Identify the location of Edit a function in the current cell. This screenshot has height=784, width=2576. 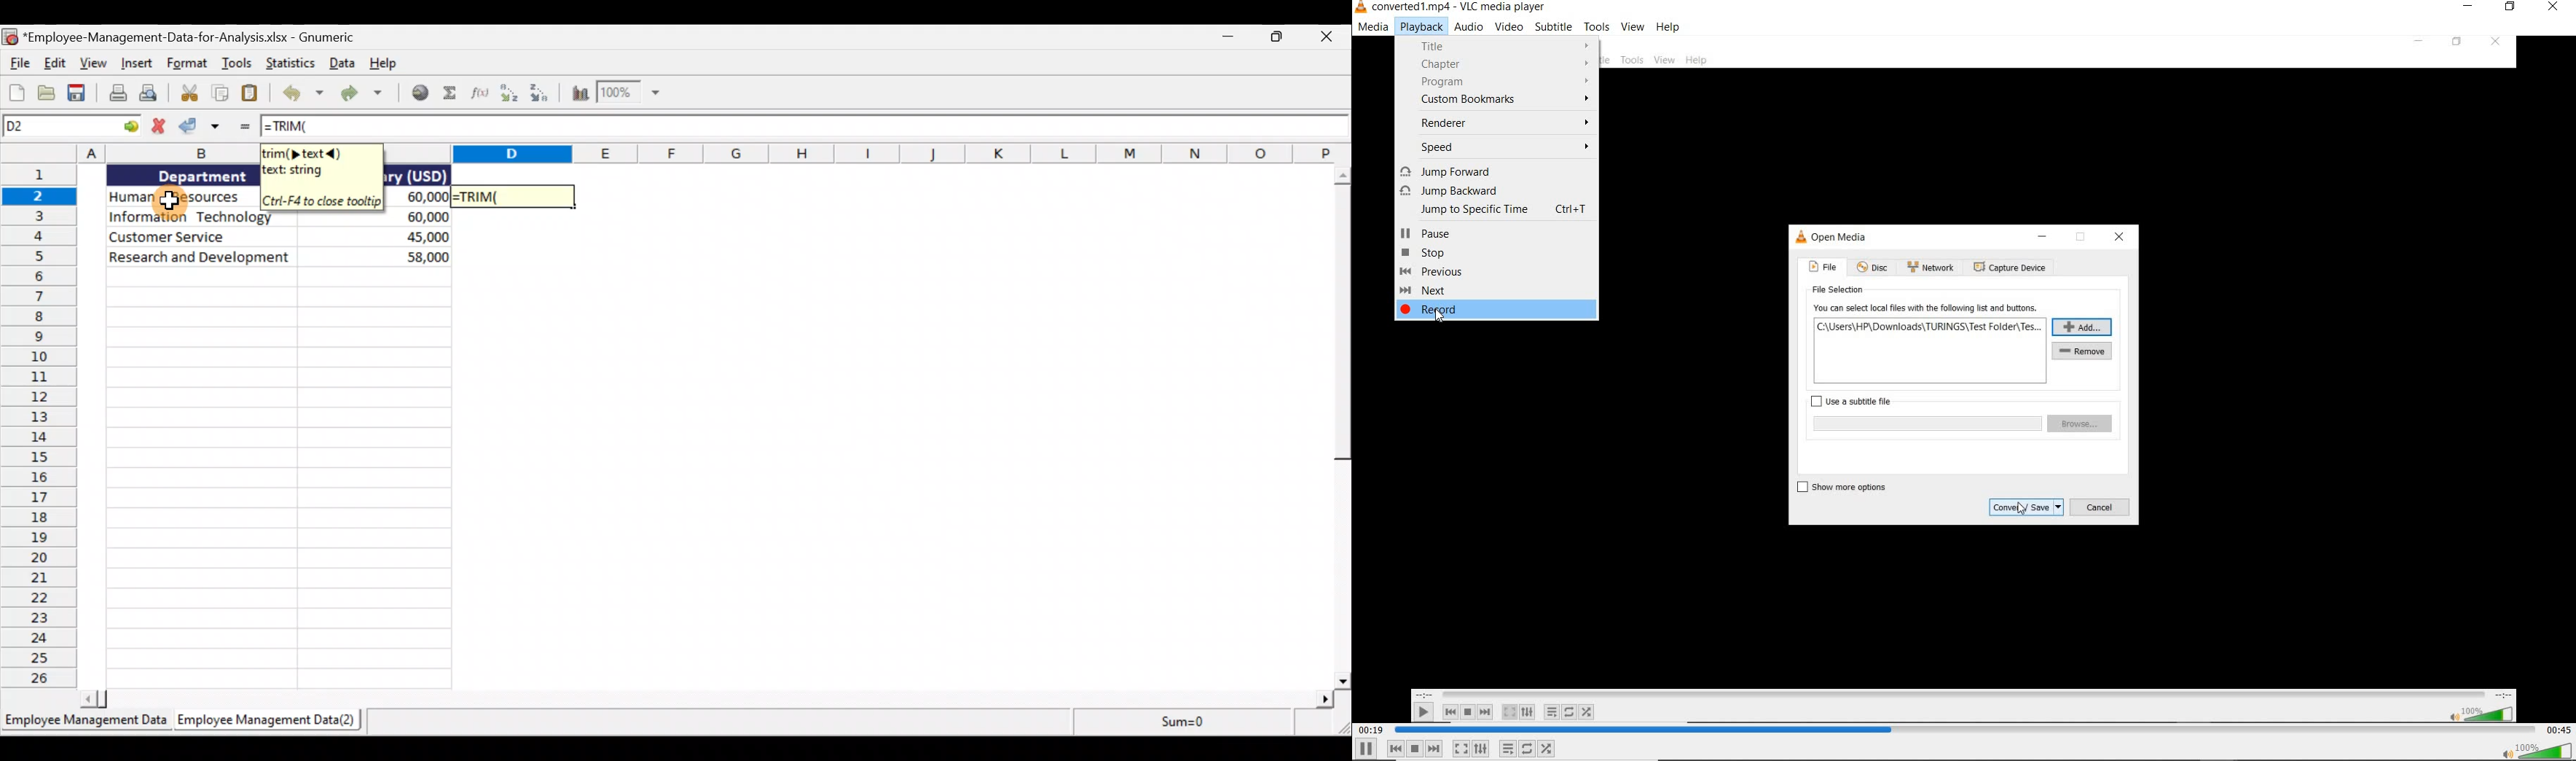
(480, 95).